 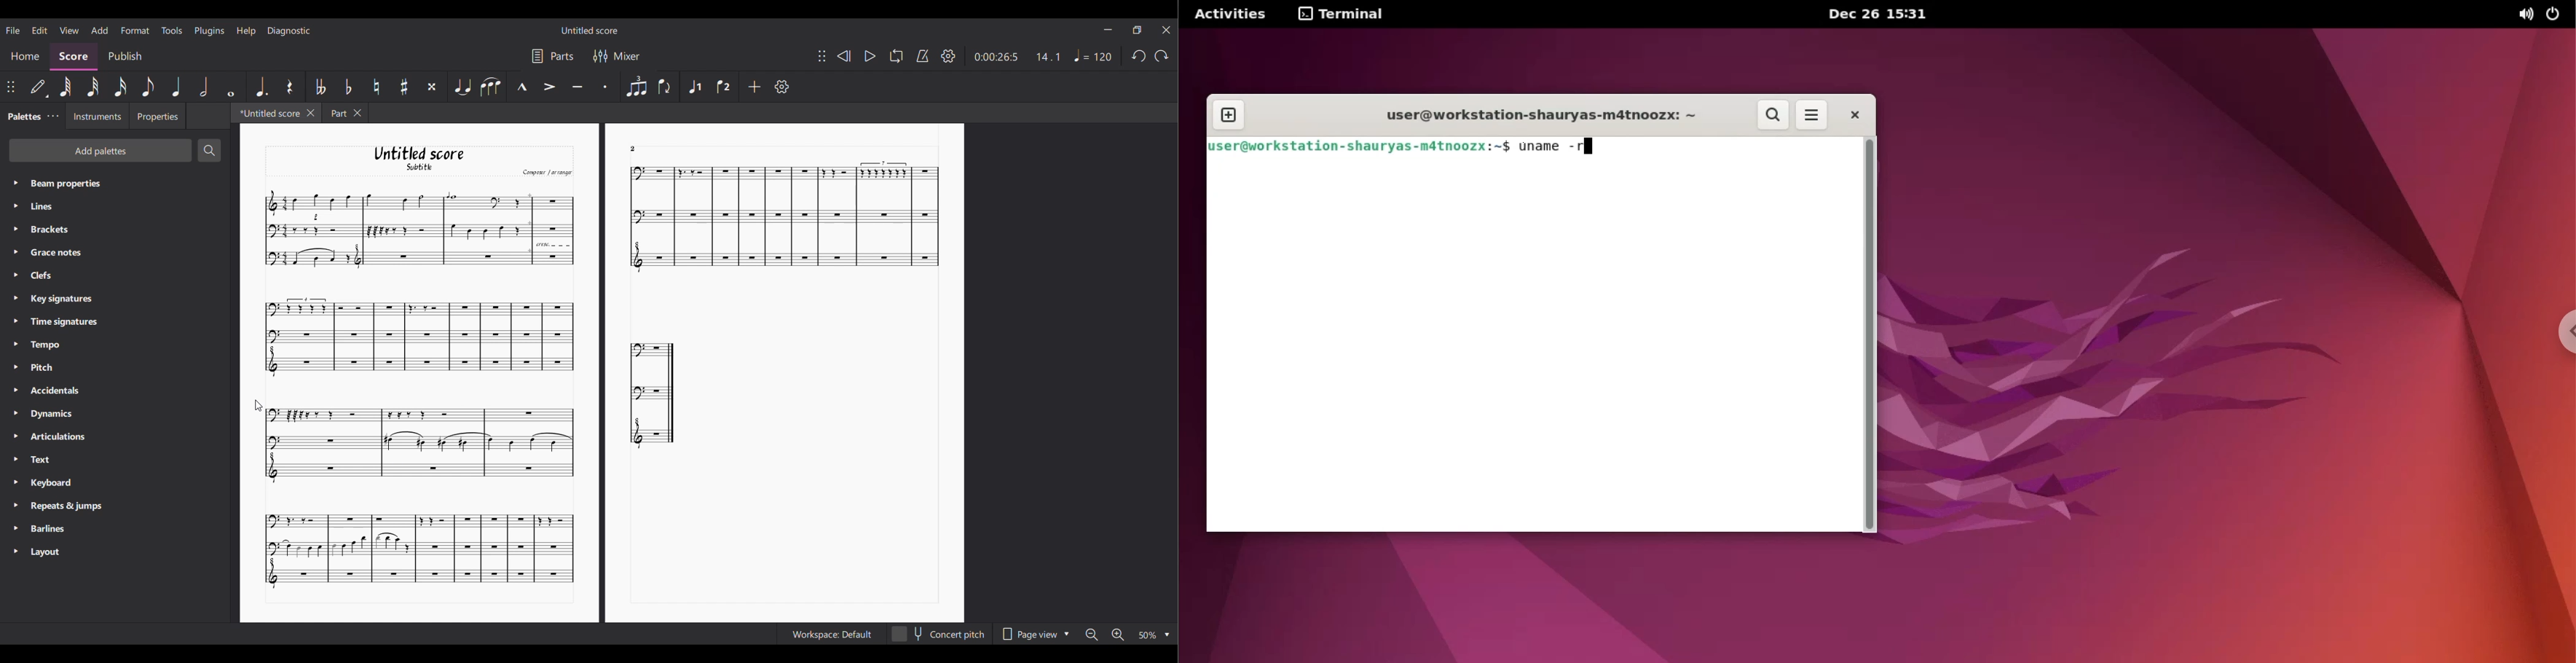 I want to click on Close interface, so click(x=1167, y=30).